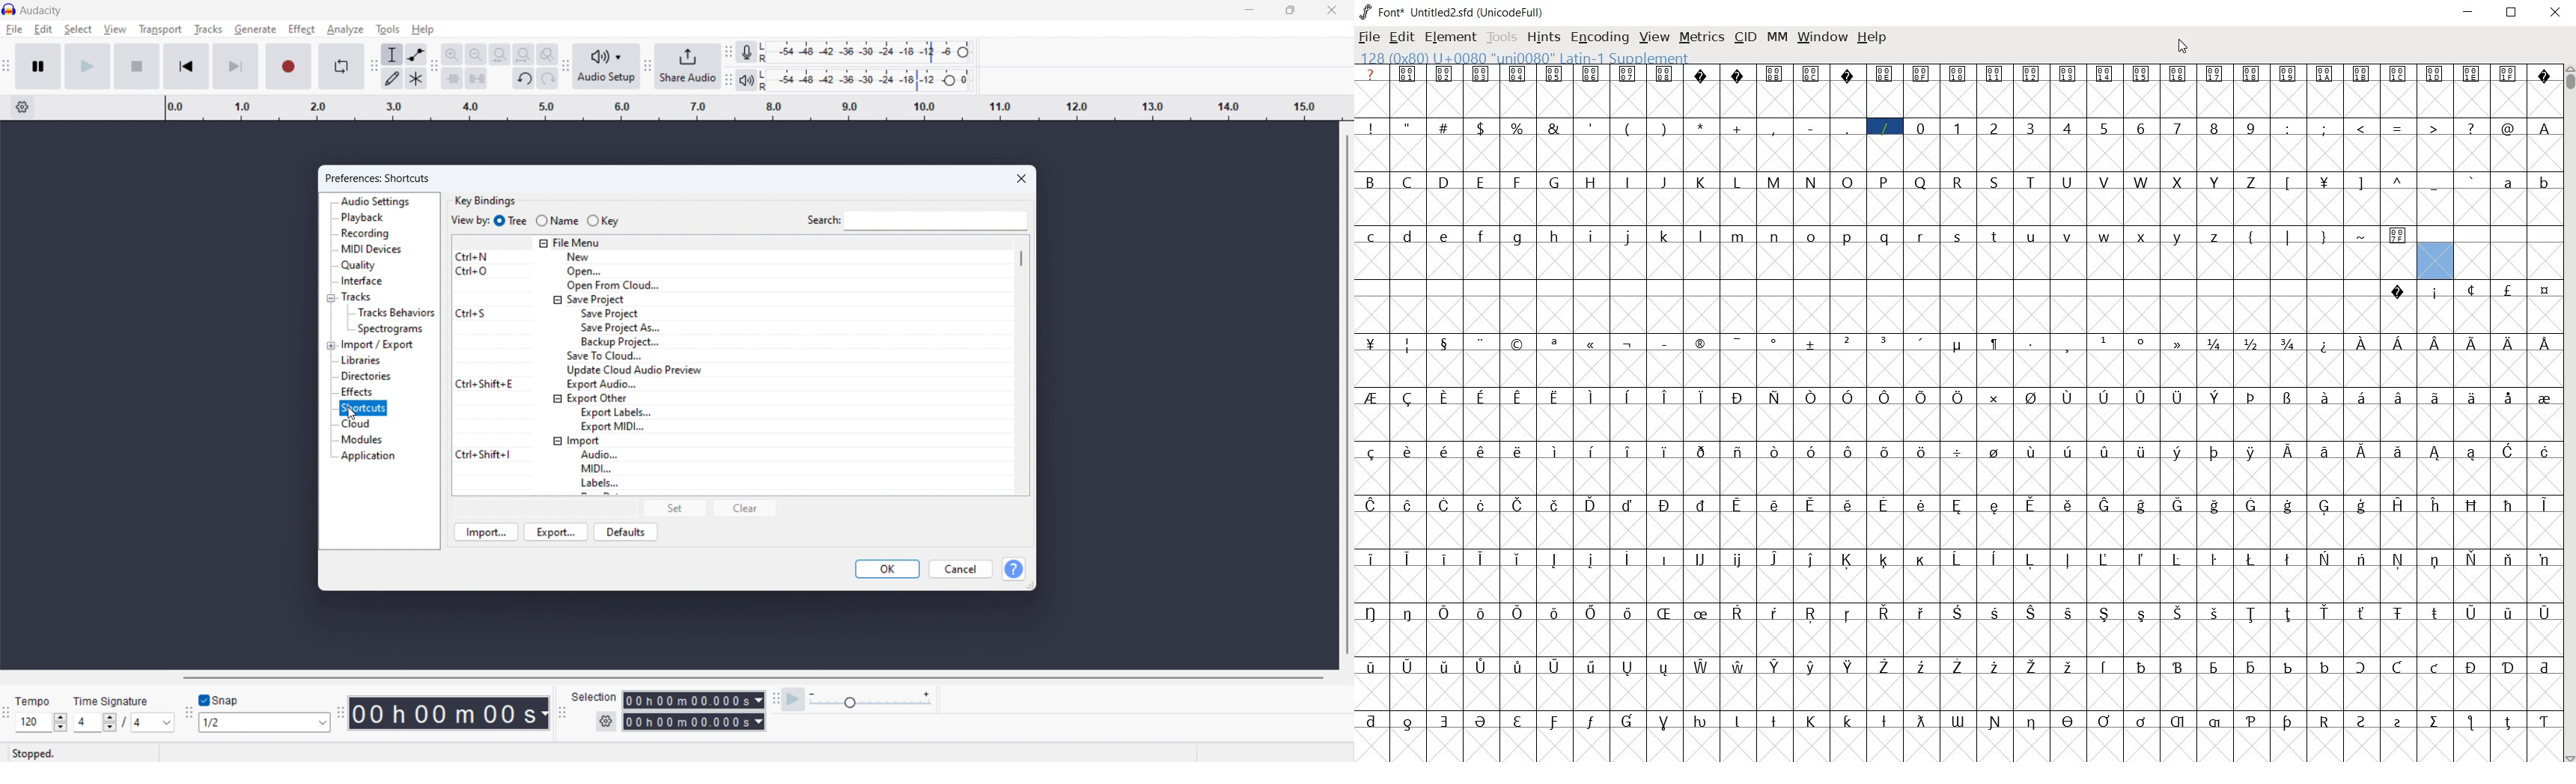 This screenshot has width=2576, height=784. I want to click on glyph, so click(1774, 74).